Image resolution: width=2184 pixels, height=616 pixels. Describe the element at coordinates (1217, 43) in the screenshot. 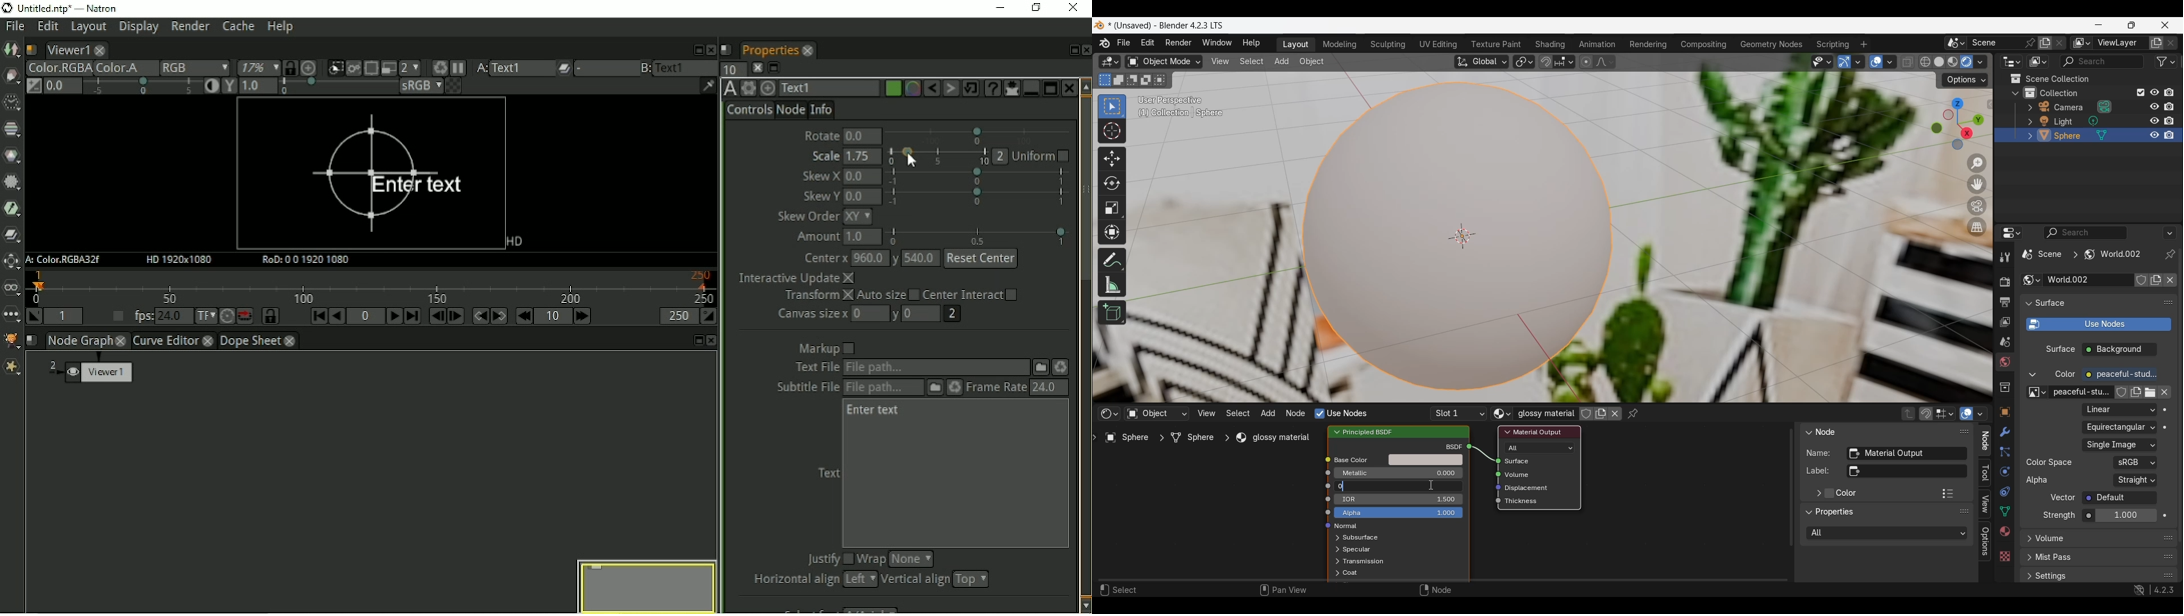

I see `Window` at that location.